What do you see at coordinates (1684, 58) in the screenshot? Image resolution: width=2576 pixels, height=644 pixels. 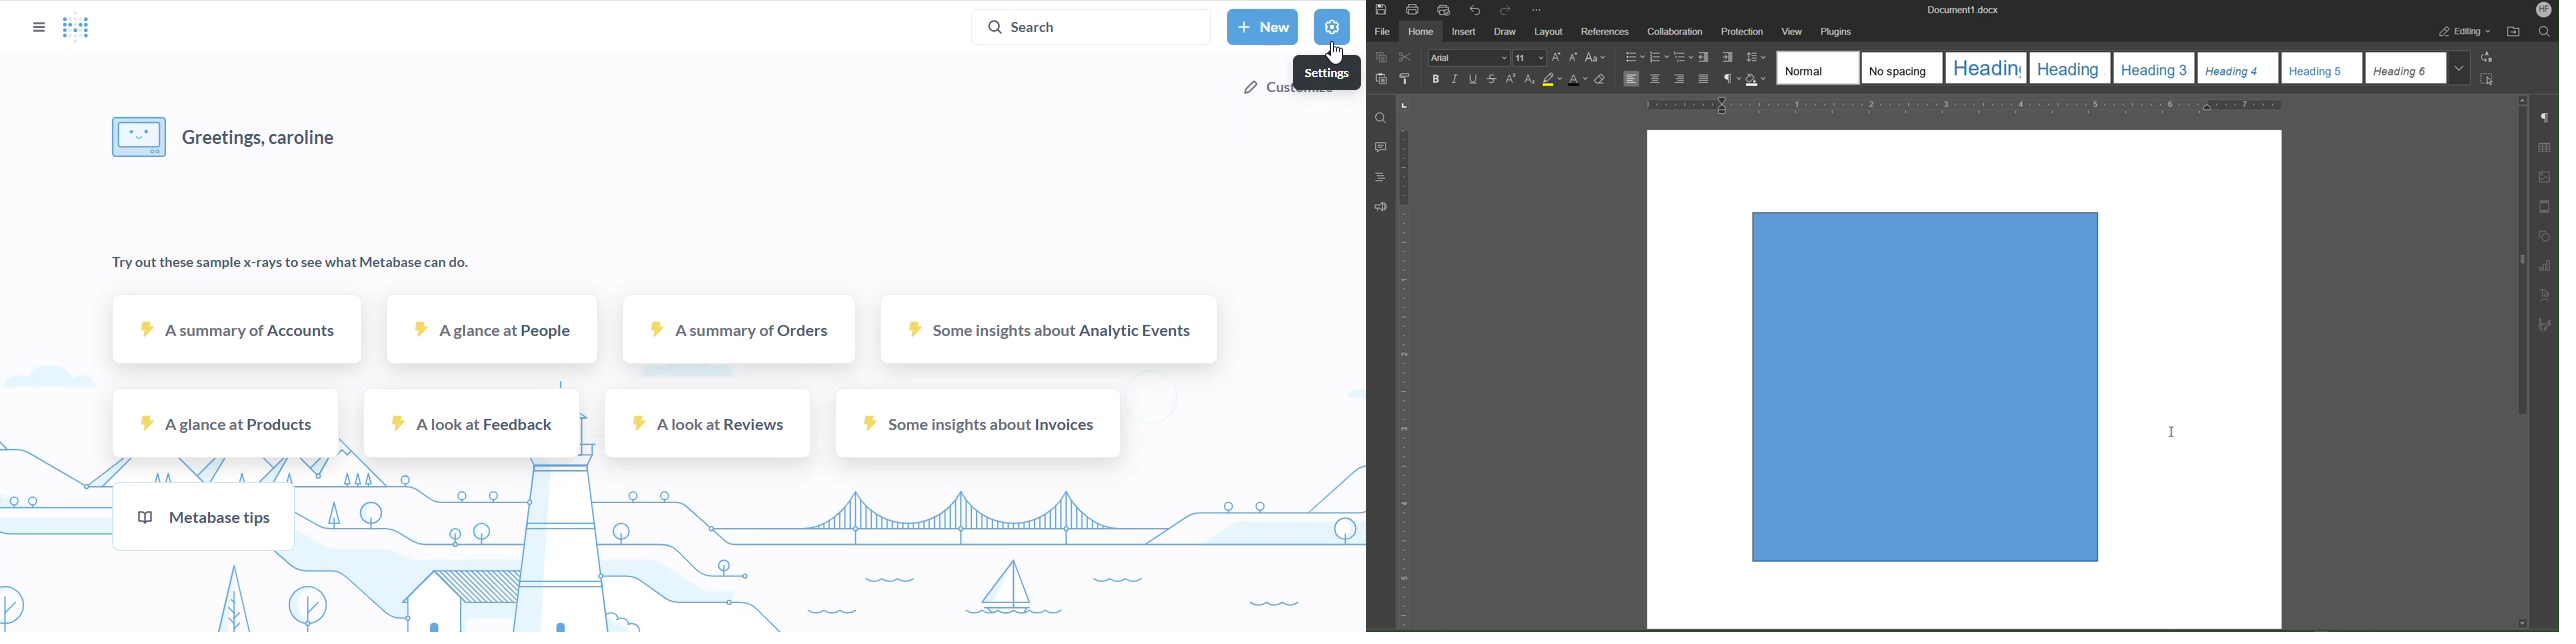 I see `Nested List` at bounding box center [1684, 58].